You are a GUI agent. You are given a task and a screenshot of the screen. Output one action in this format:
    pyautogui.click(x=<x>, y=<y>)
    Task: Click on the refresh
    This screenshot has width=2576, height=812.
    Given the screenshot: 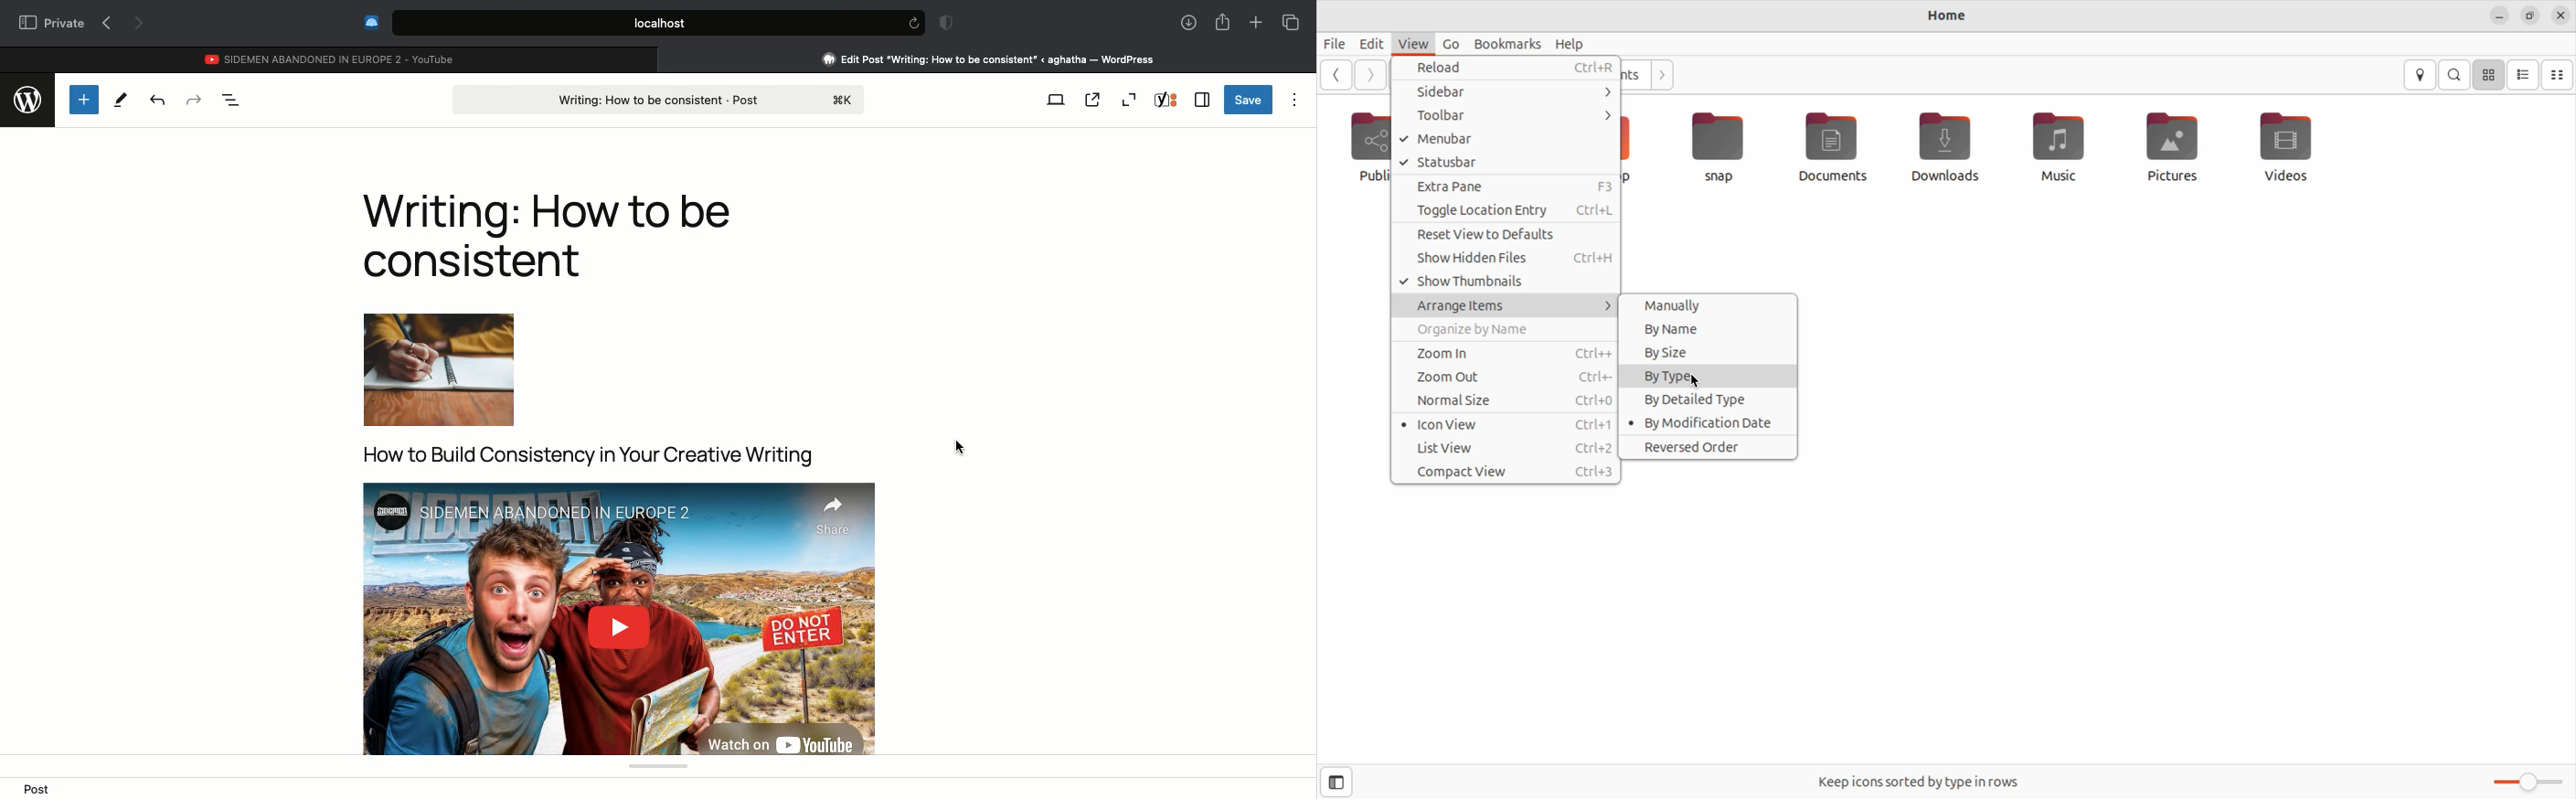 What is the action you would take?
    pyautogui.click(x=912, y=23)
    